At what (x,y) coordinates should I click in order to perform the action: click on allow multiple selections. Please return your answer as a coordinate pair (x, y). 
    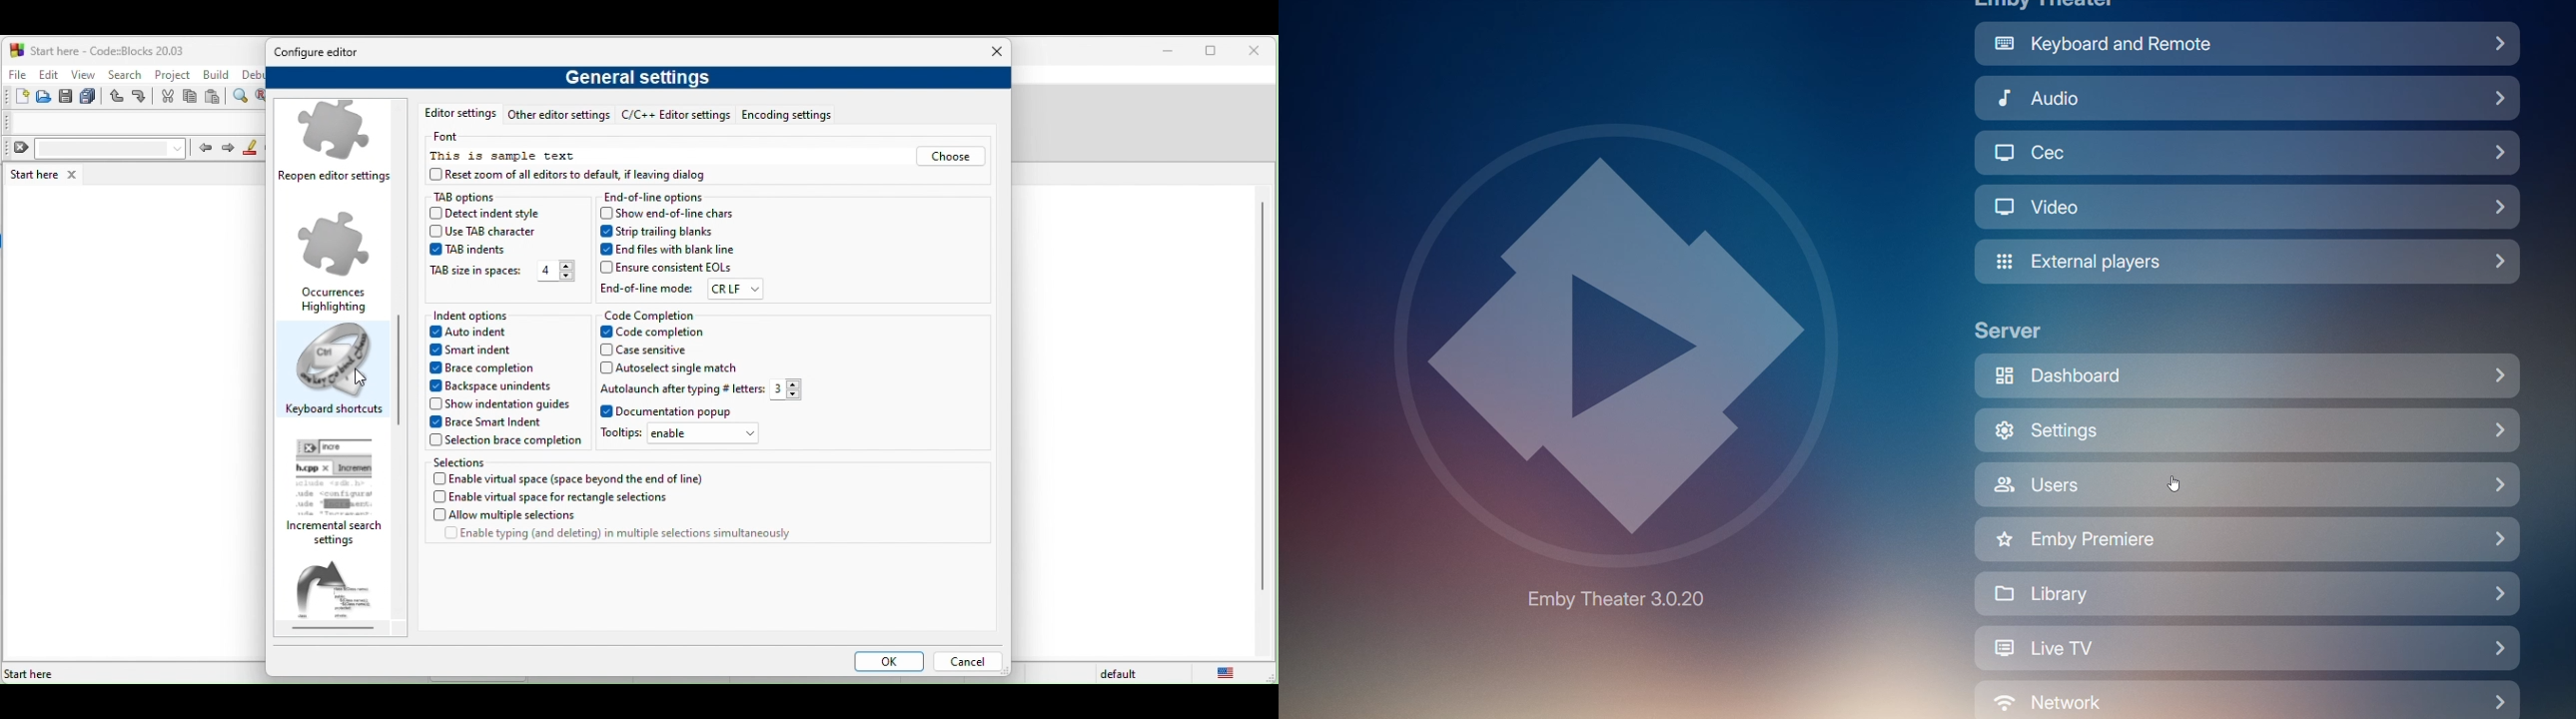
    Looking at the image, I should click on (551, 516).